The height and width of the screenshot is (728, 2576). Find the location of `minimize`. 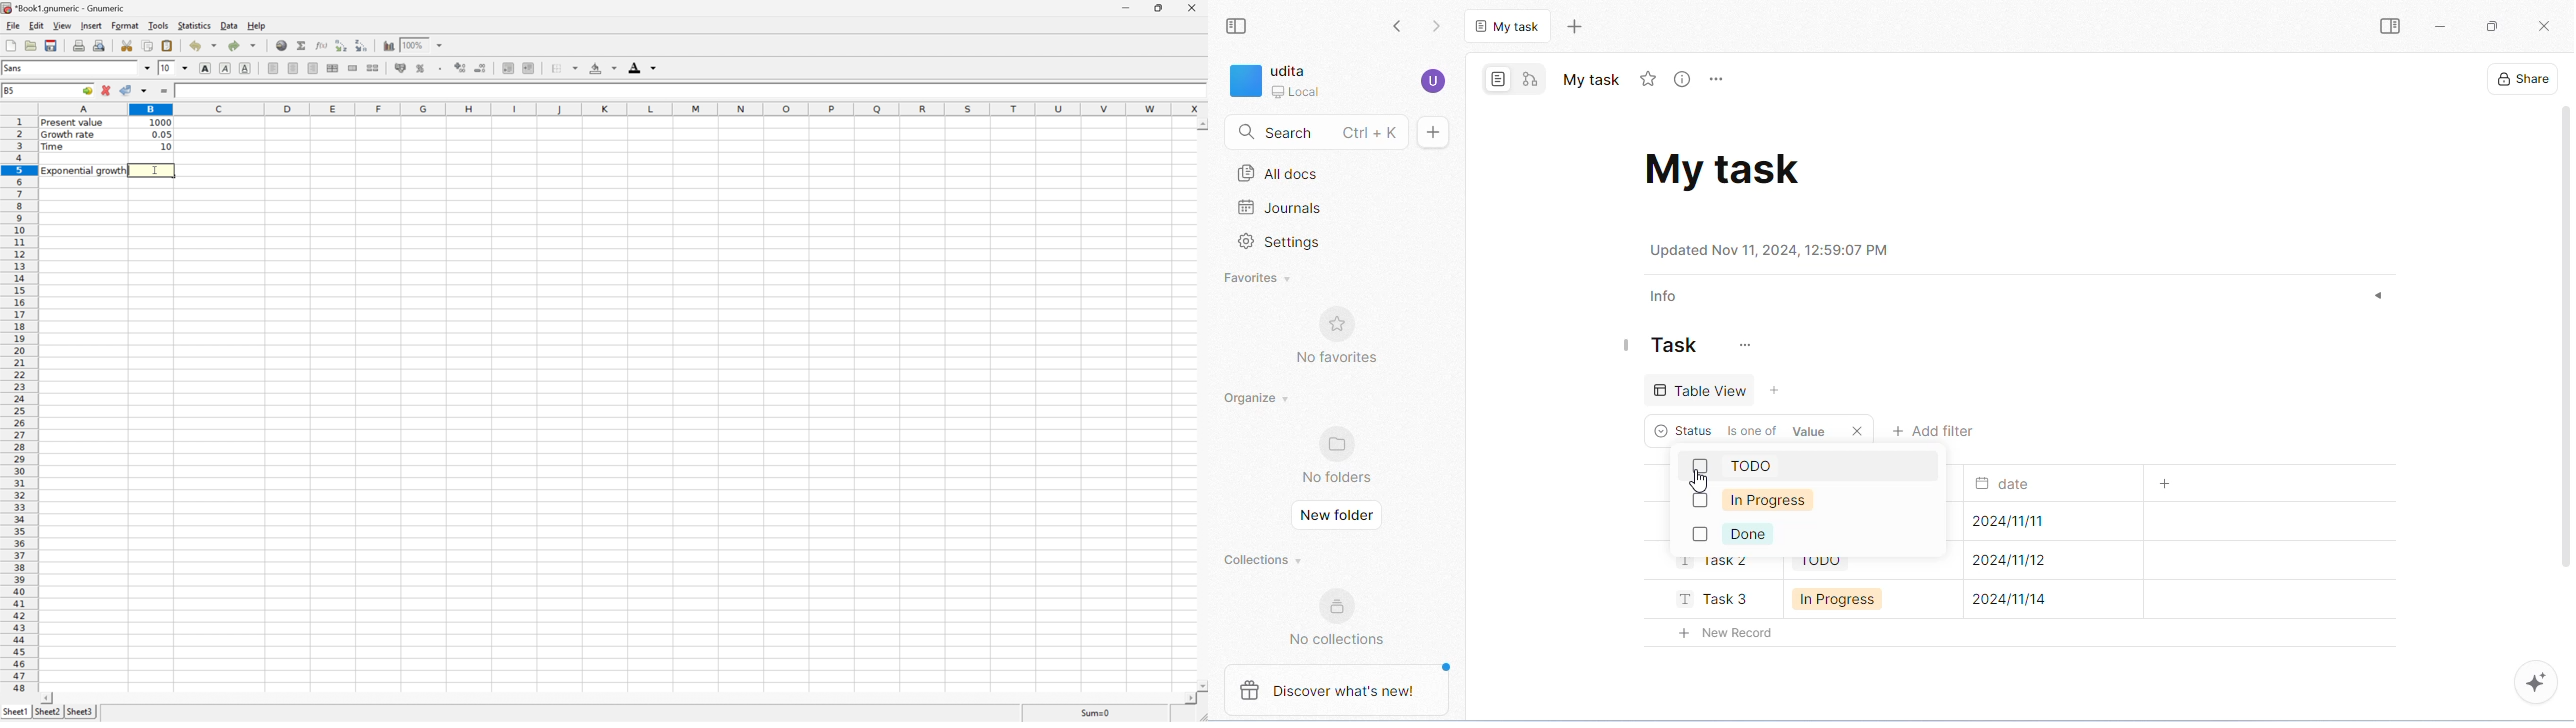

minimize is located at coordinates (2440, 27).